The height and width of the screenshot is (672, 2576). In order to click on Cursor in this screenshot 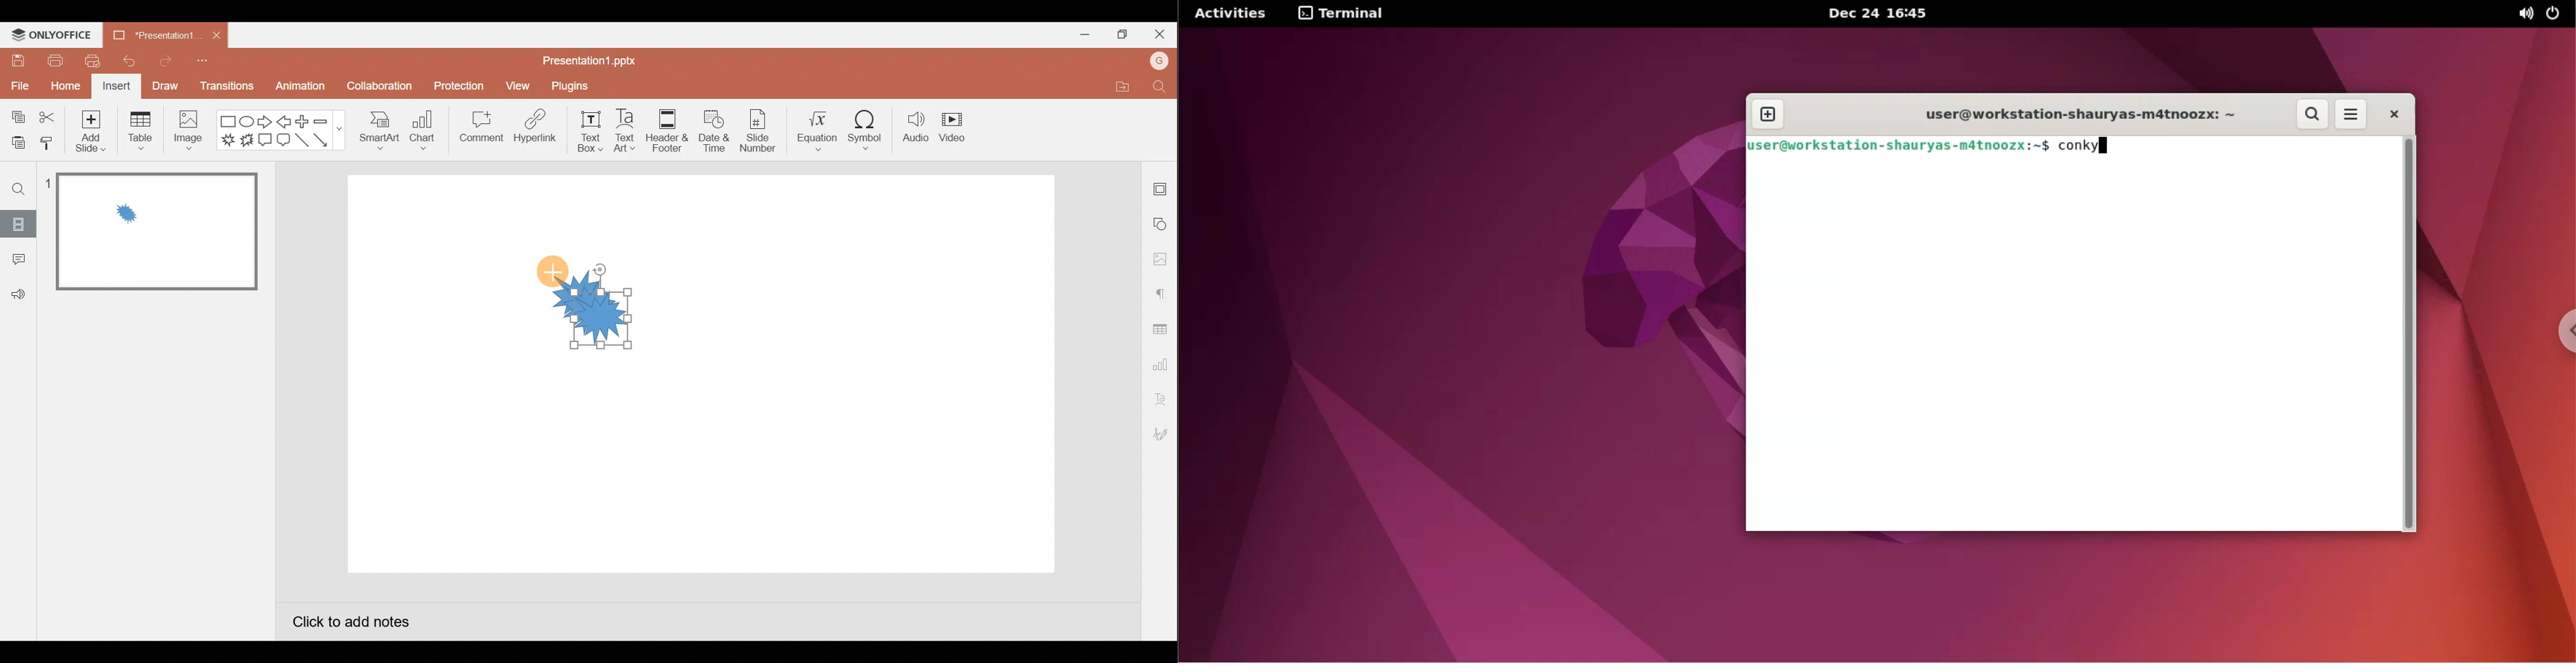, I will do `click(545, 268)`.